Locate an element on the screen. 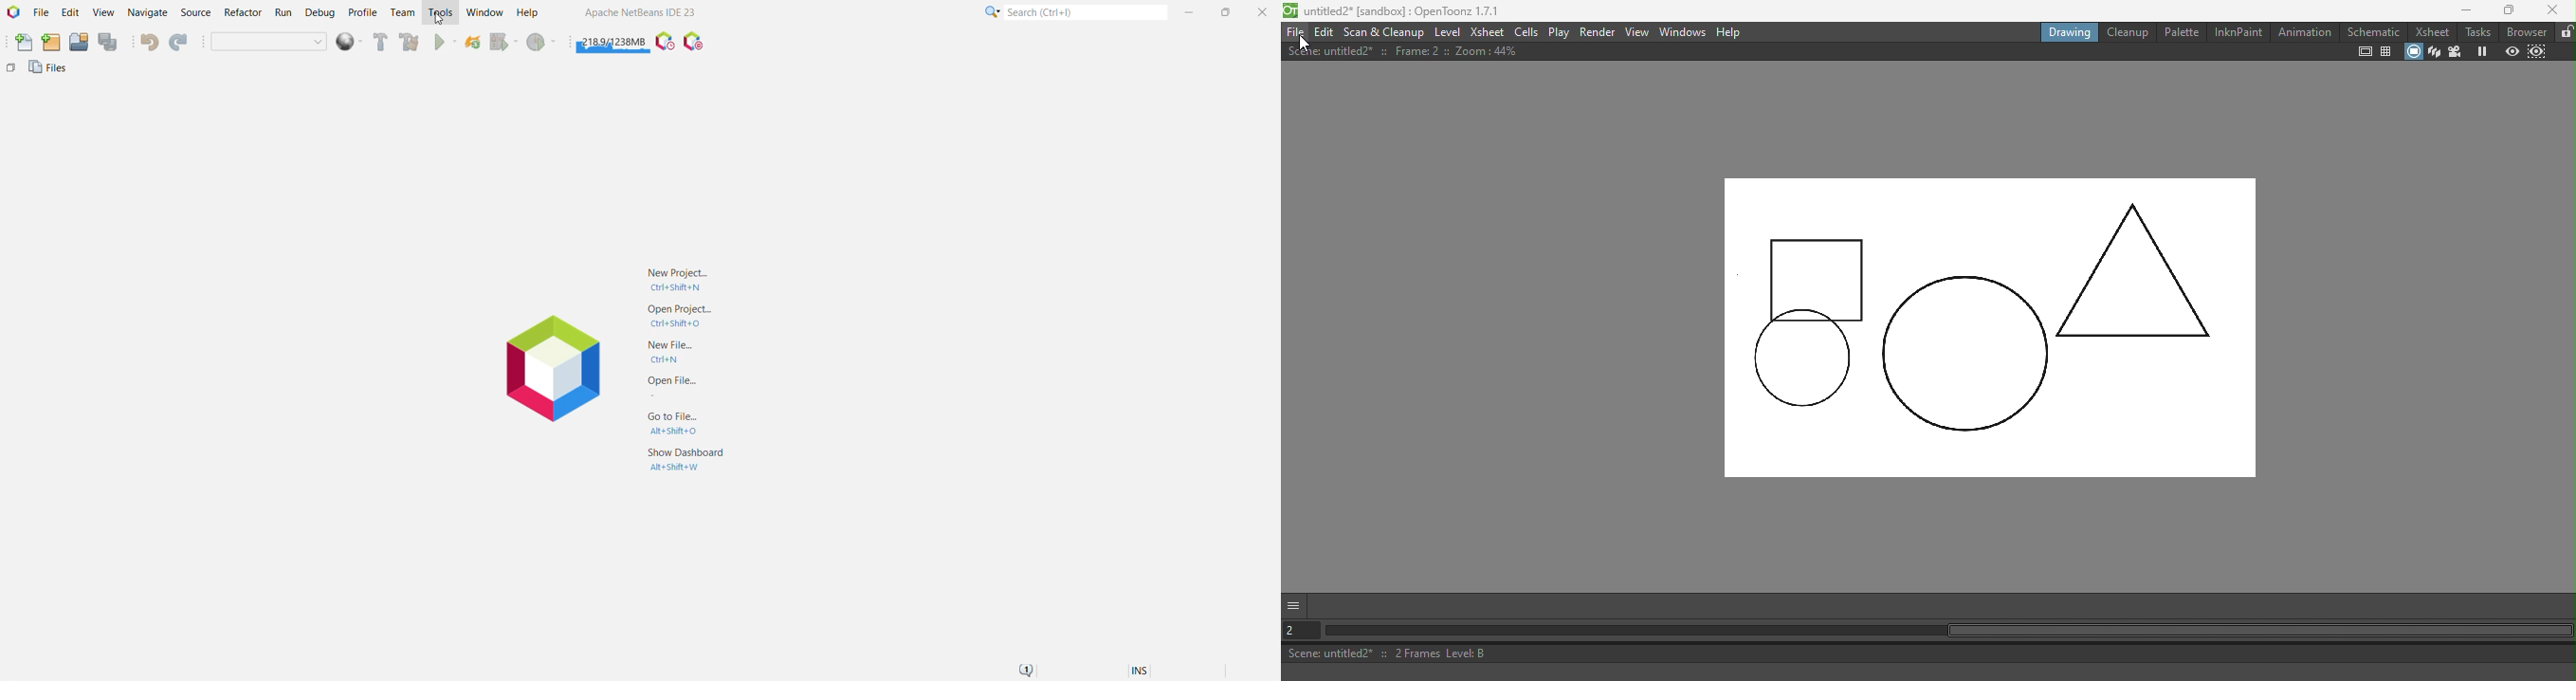 The image size is (2576, 700). Horizontal scroll bar is located at coordinates (1944, 632).